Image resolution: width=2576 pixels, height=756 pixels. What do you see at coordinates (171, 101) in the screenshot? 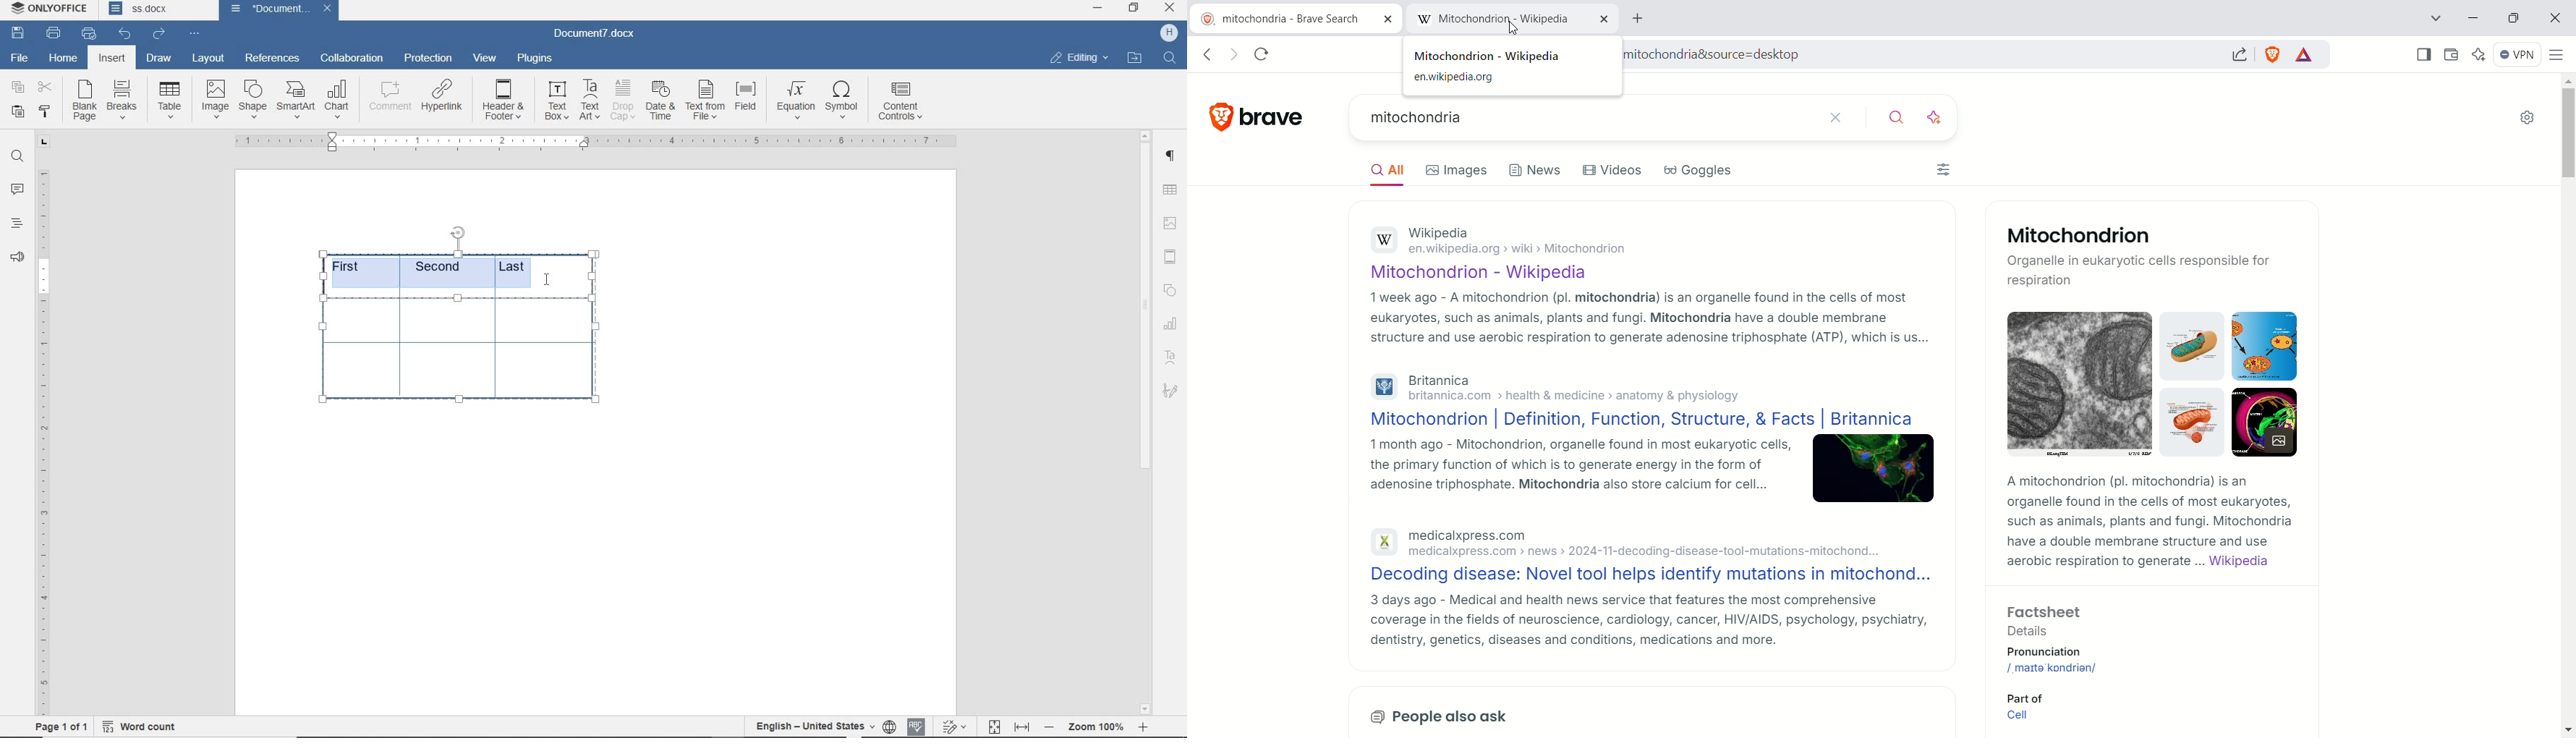
I see `Table` at bounding box center [171, 101].